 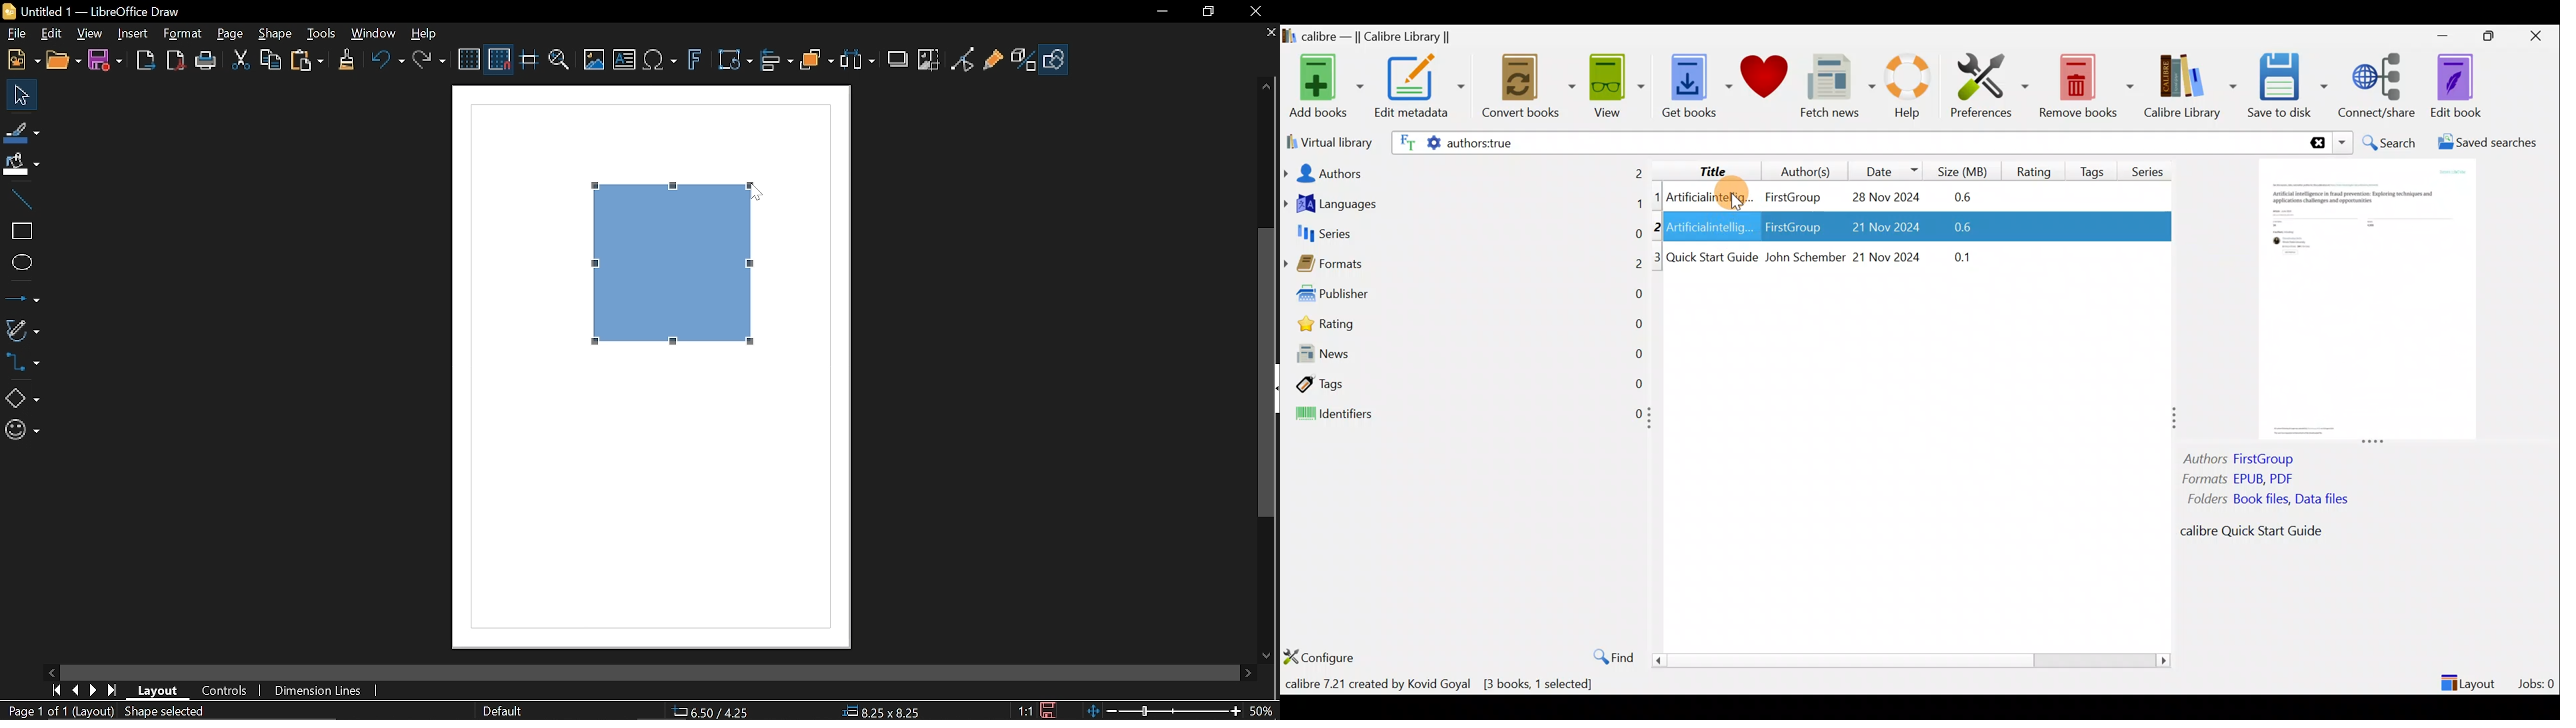 What do you see at coordinates (22, 296) in the screenshot?
I see `Arrow` at bounding box center [22, 296].